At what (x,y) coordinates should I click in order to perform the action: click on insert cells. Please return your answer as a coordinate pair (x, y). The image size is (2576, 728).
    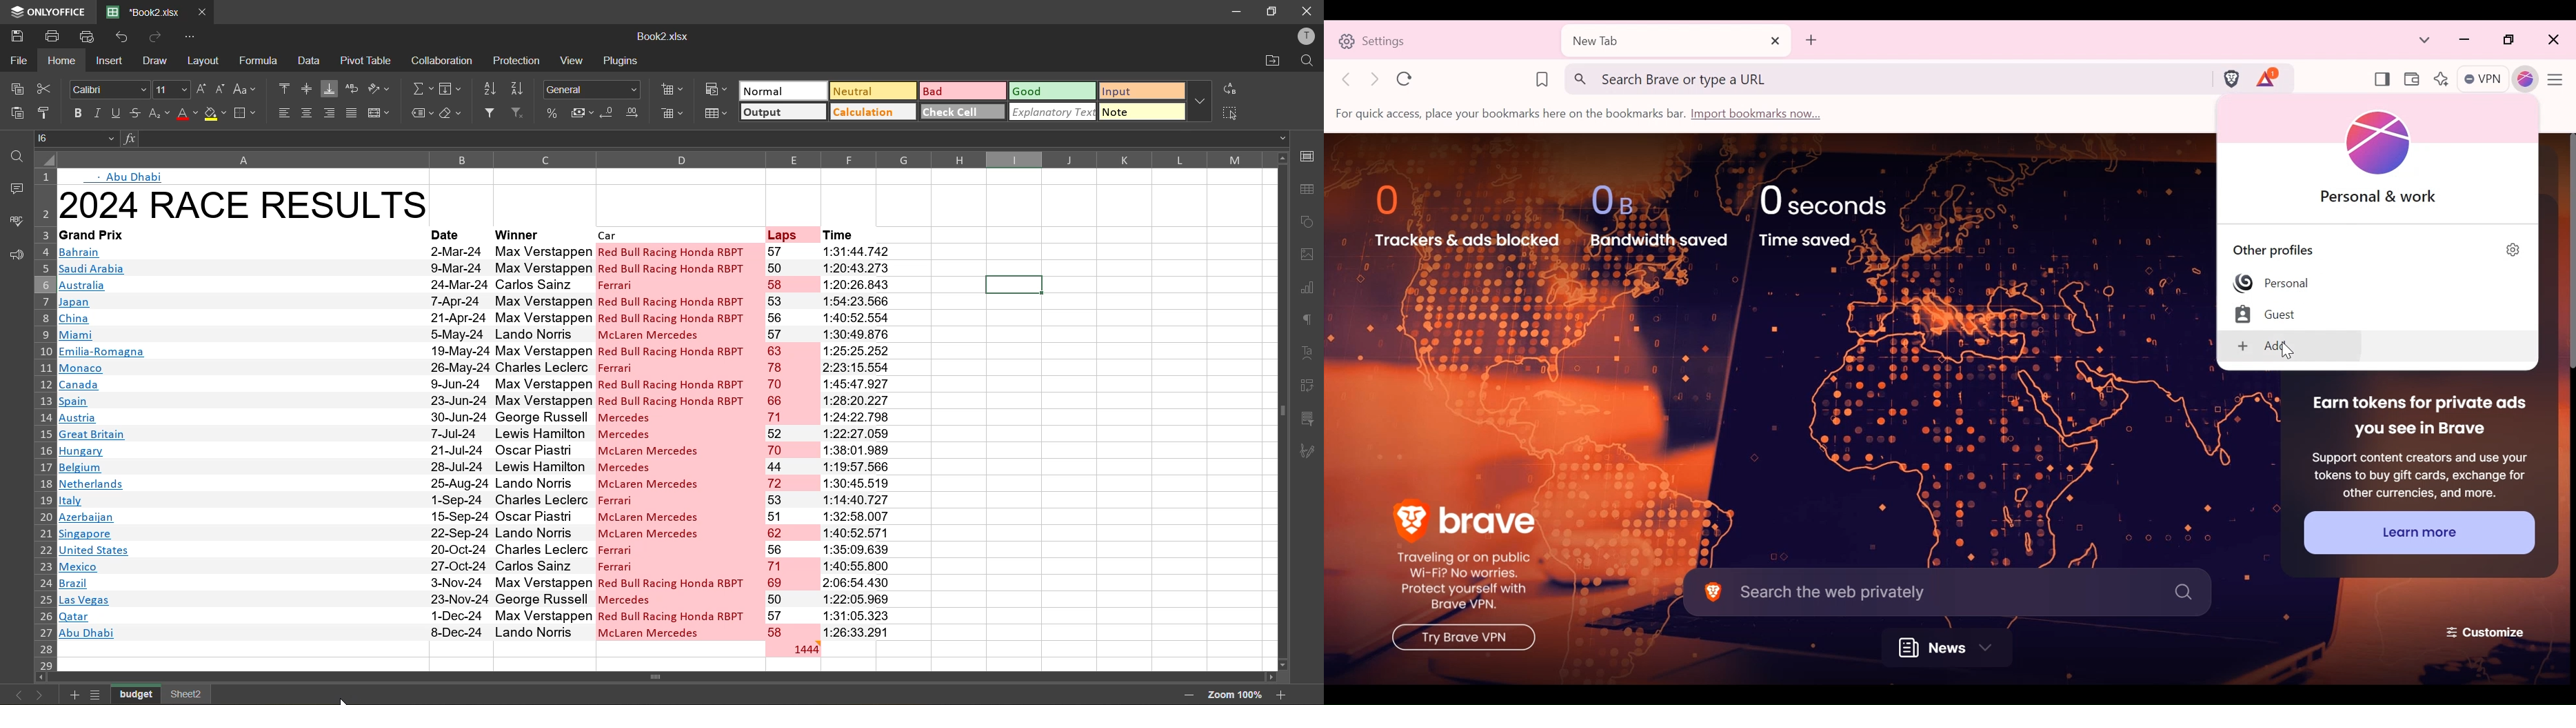
    Looking at the image, I should click on (672, 90).